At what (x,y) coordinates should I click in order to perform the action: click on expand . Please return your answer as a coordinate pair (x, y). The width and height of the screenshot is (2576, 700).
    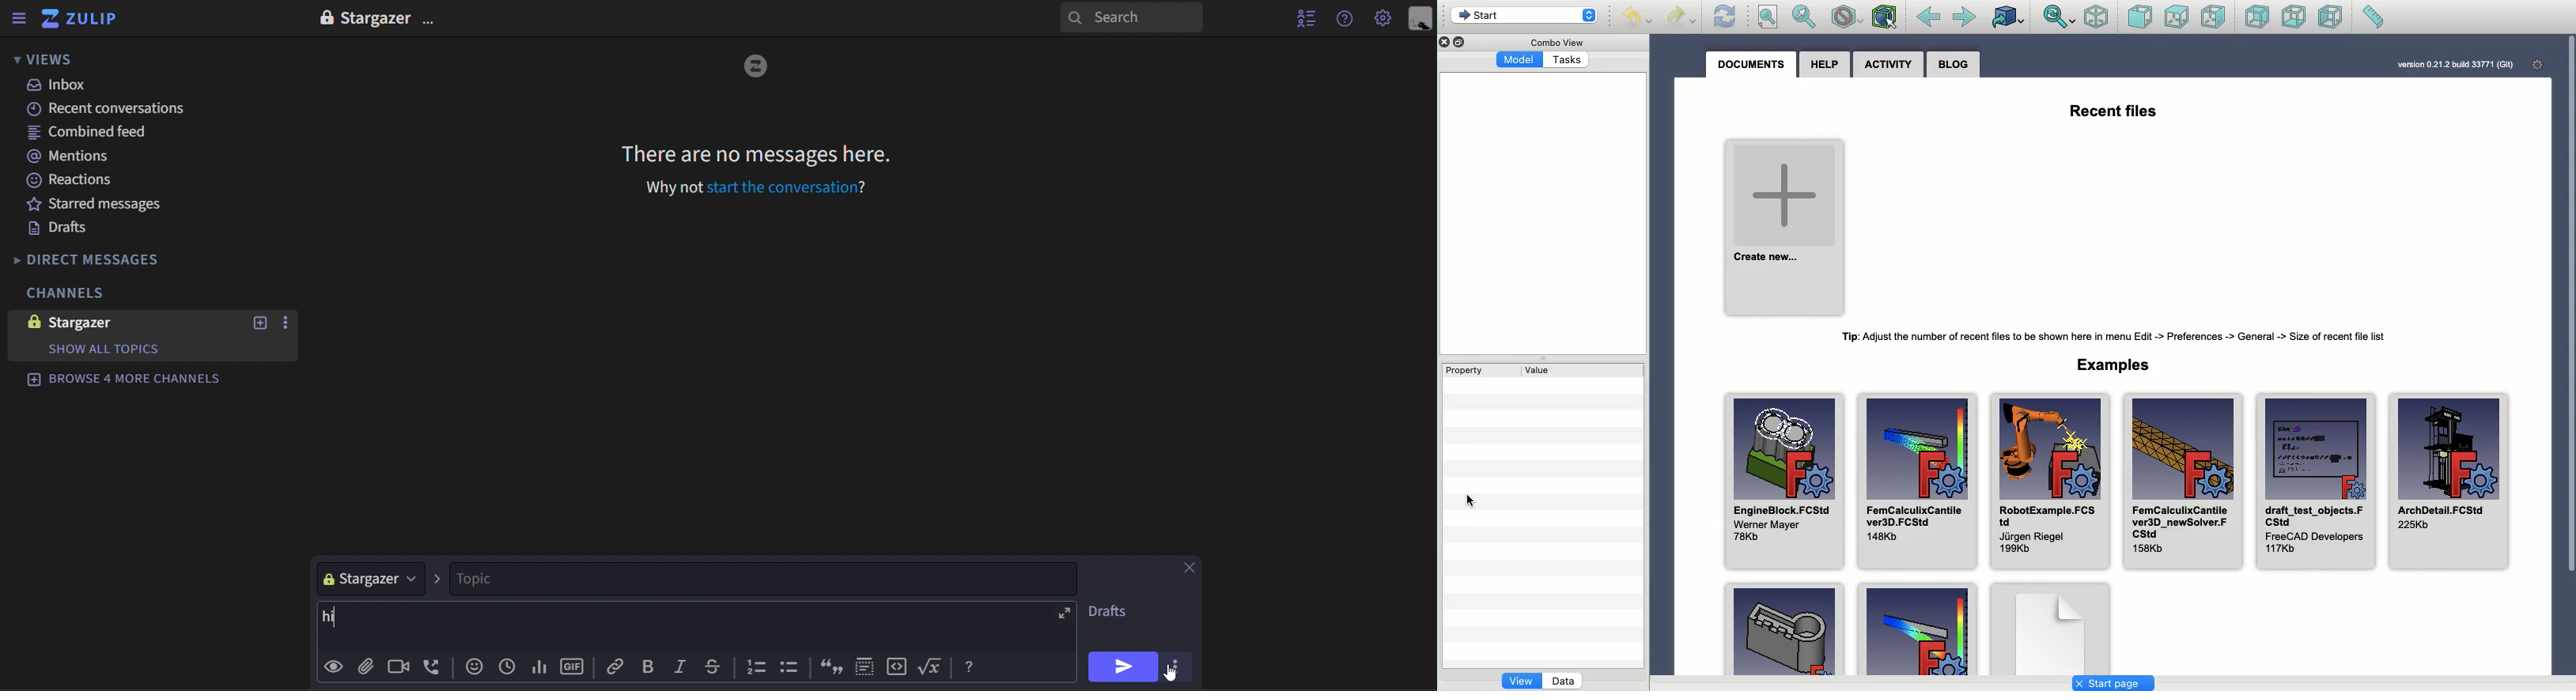
    Looking at the image, I should click on (1063, 613).